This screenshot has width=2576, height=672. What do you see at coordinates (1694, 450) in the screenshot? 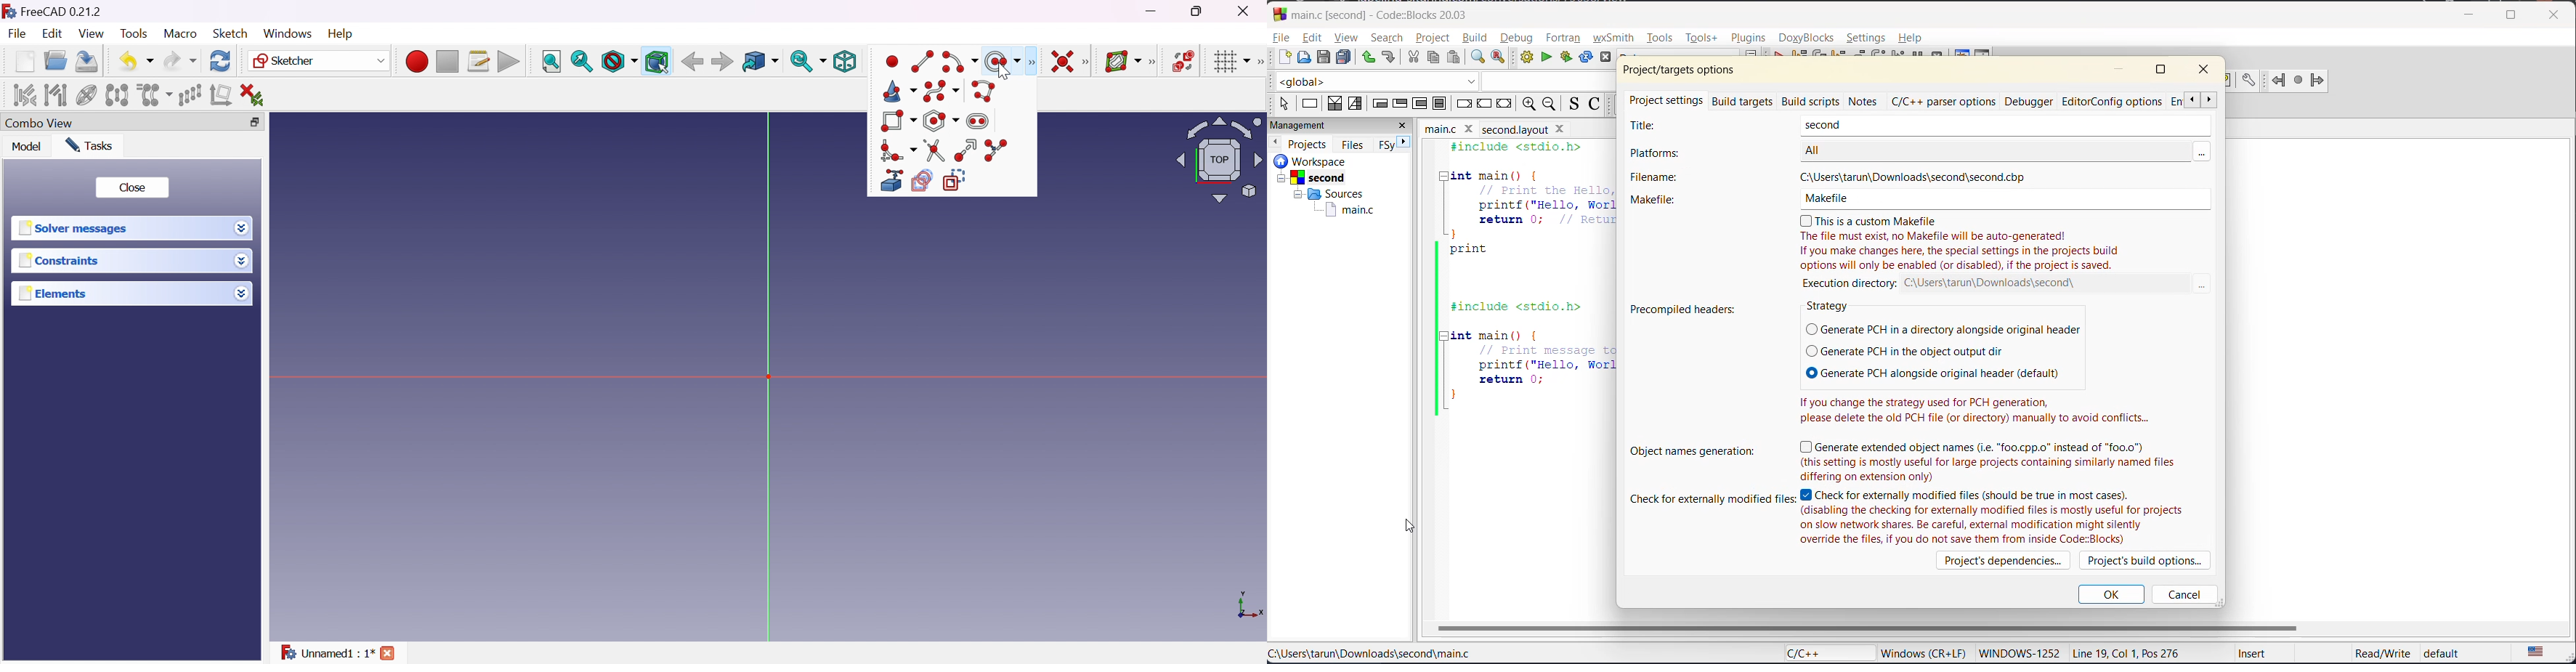
I see `object names generation` at bounding box center [1694, 450].